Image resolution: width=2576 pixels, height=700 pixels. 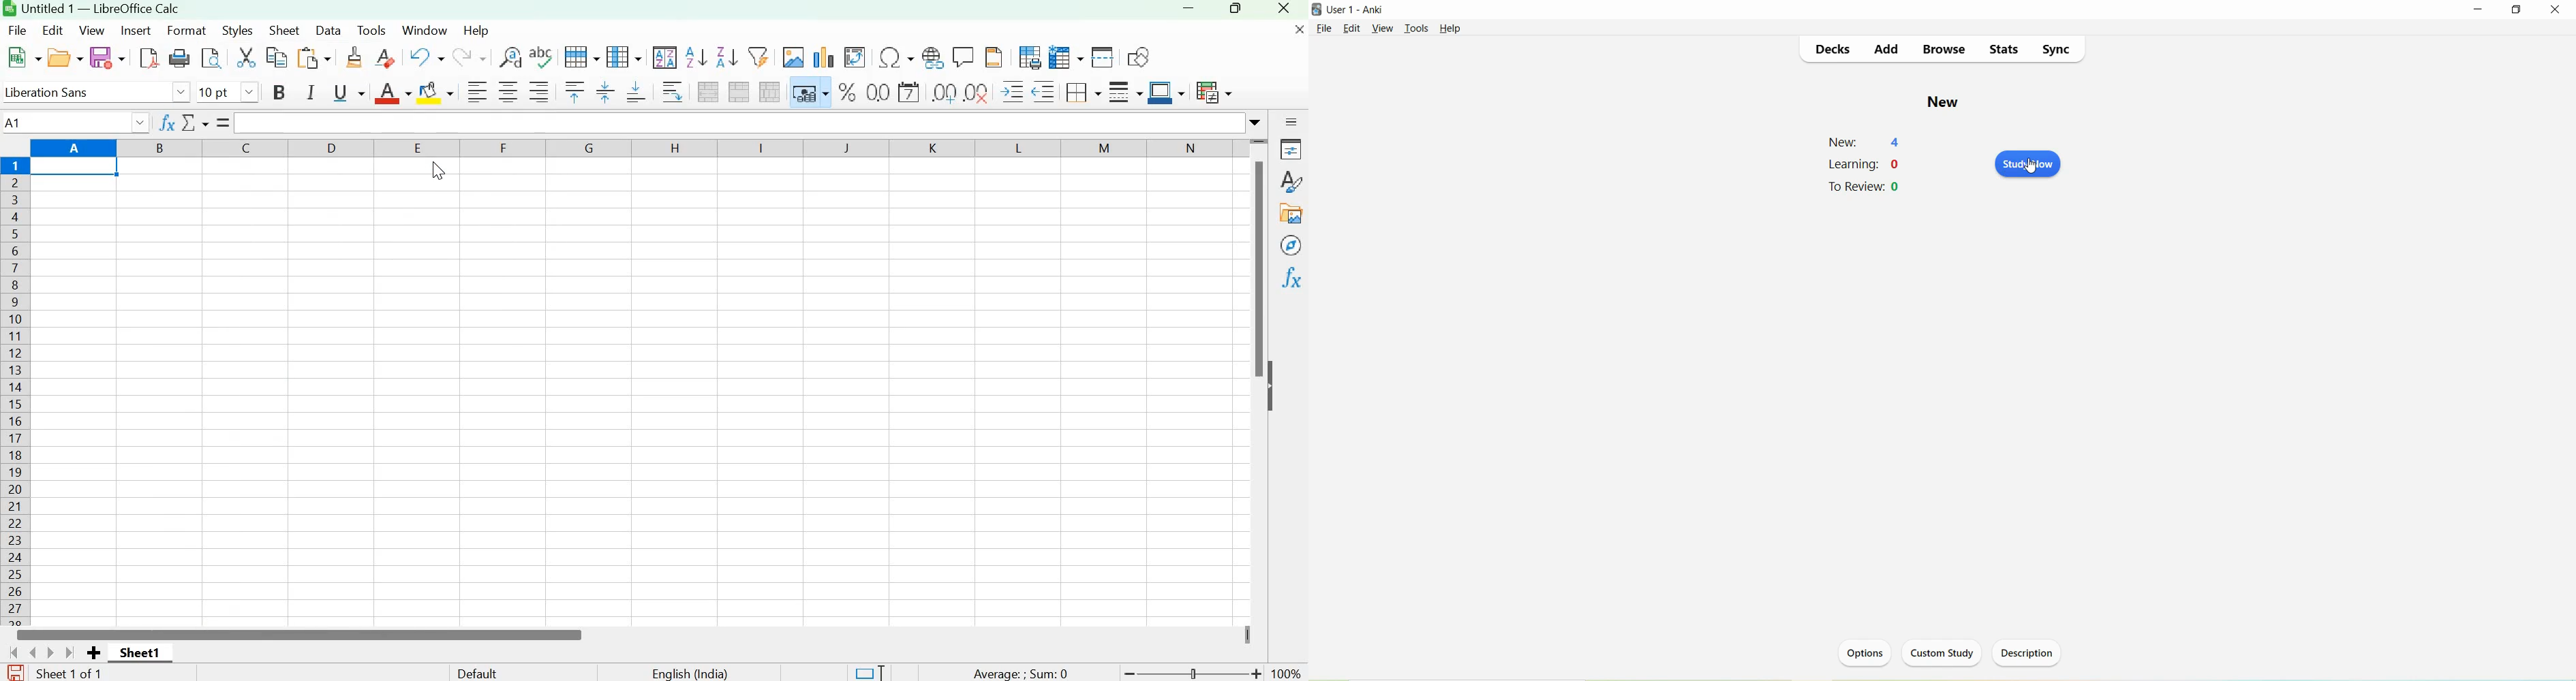 I want to click on Add, so click(x=1888, y=50).